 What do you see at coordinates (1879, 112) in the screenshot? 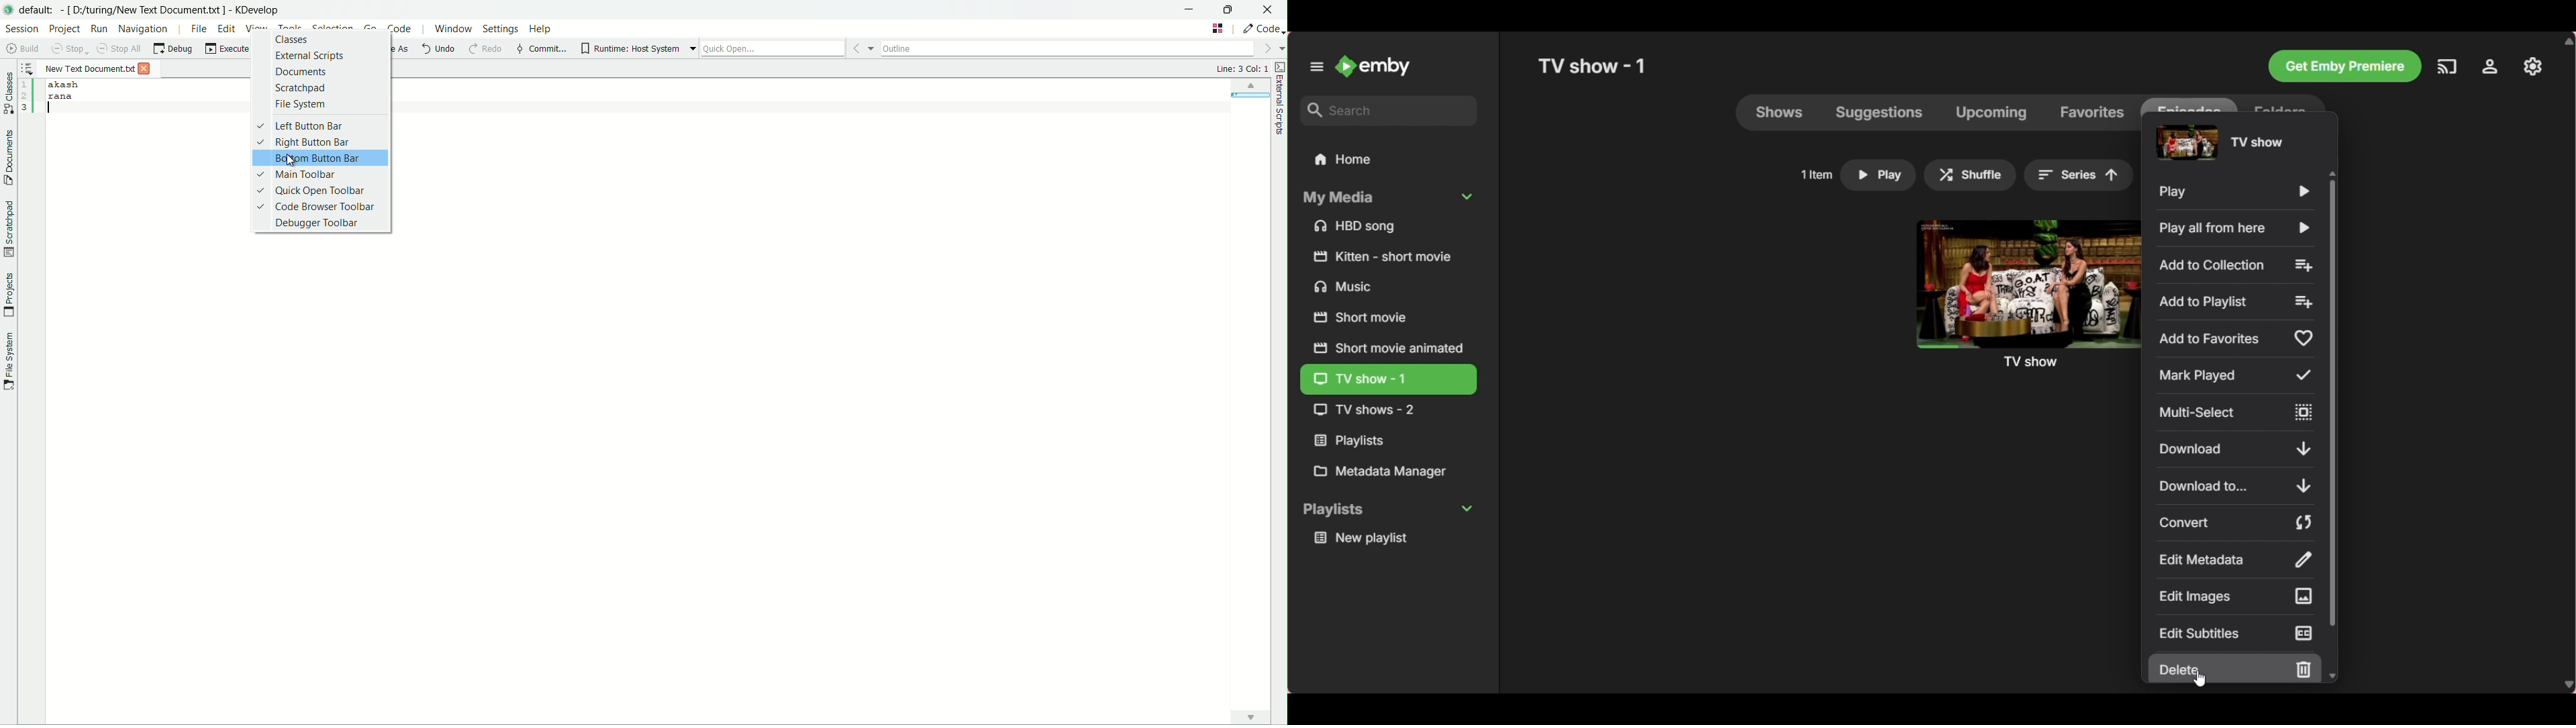
I see `Suggestions` at bounding box center [1879, 112].